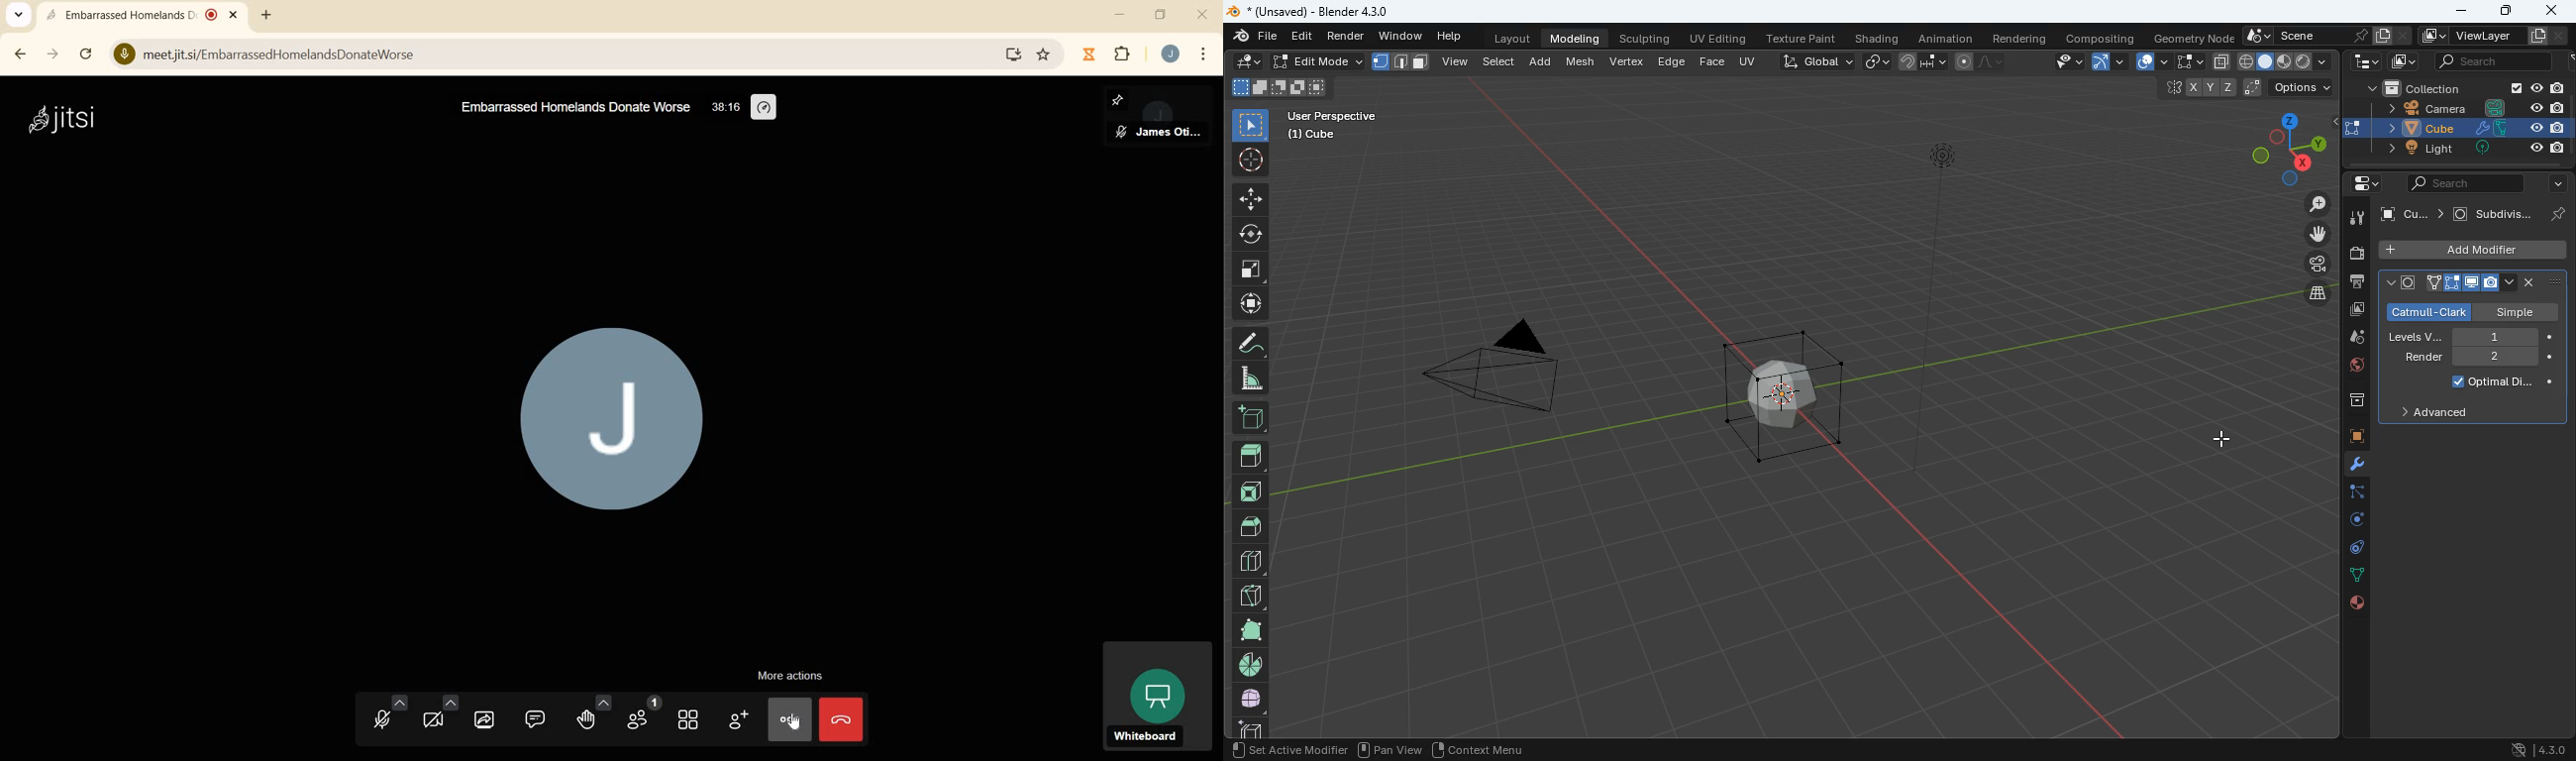 The height and width of the screenshot is (784, 2576). Describe the element at coordinates (2107, 61) in the screenshot. I see `arc` at that location.